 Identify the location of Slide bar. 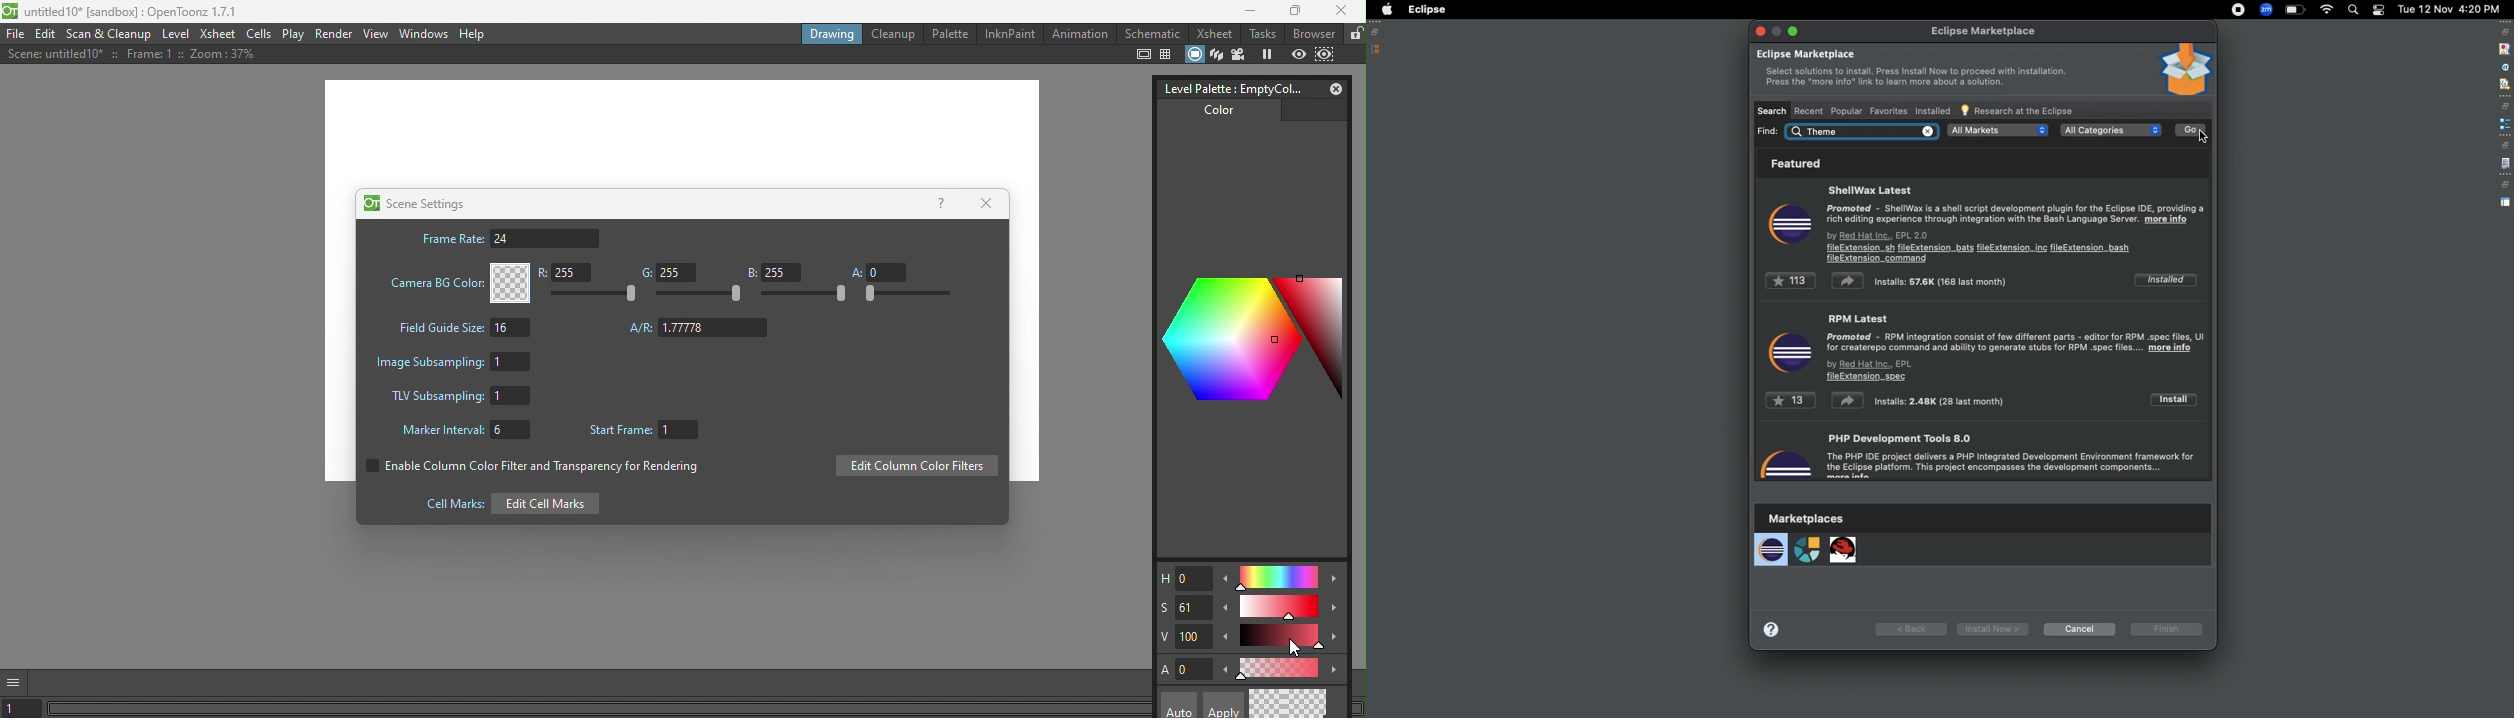
(598, 294).